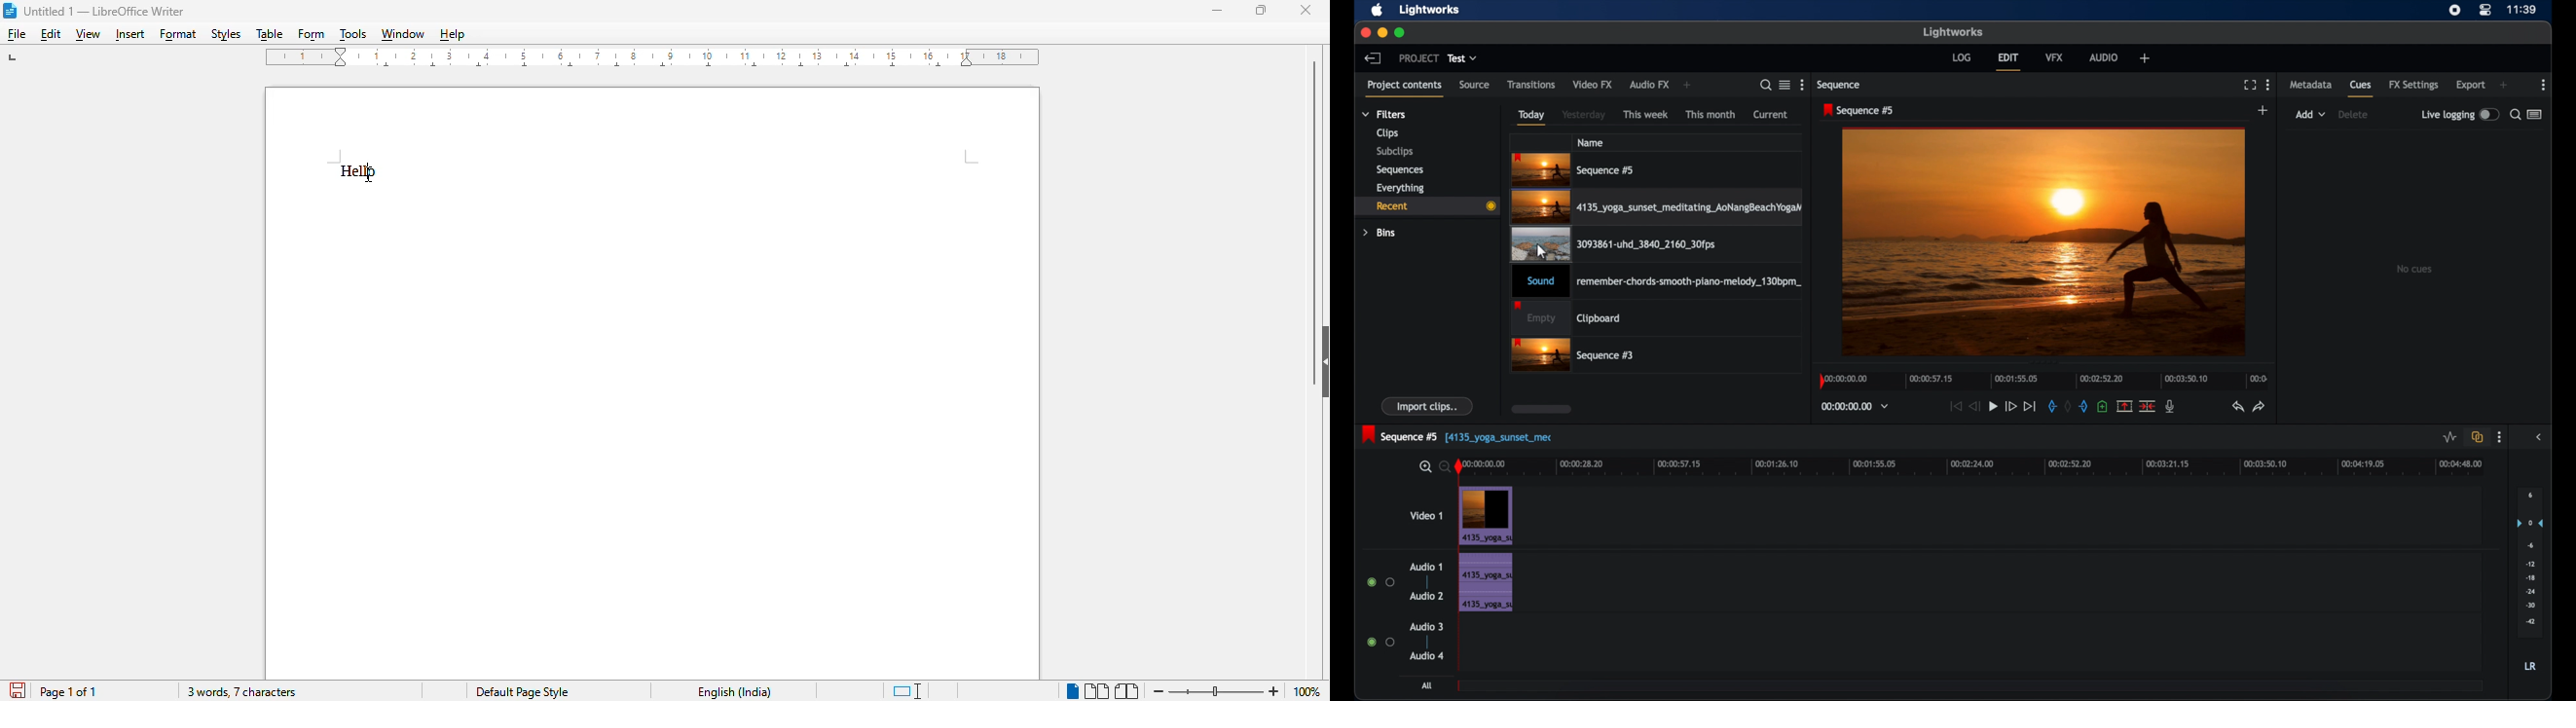  Describe the element at coordinates (1427, 626) in the screenshot. I see `audio 3` at that location.